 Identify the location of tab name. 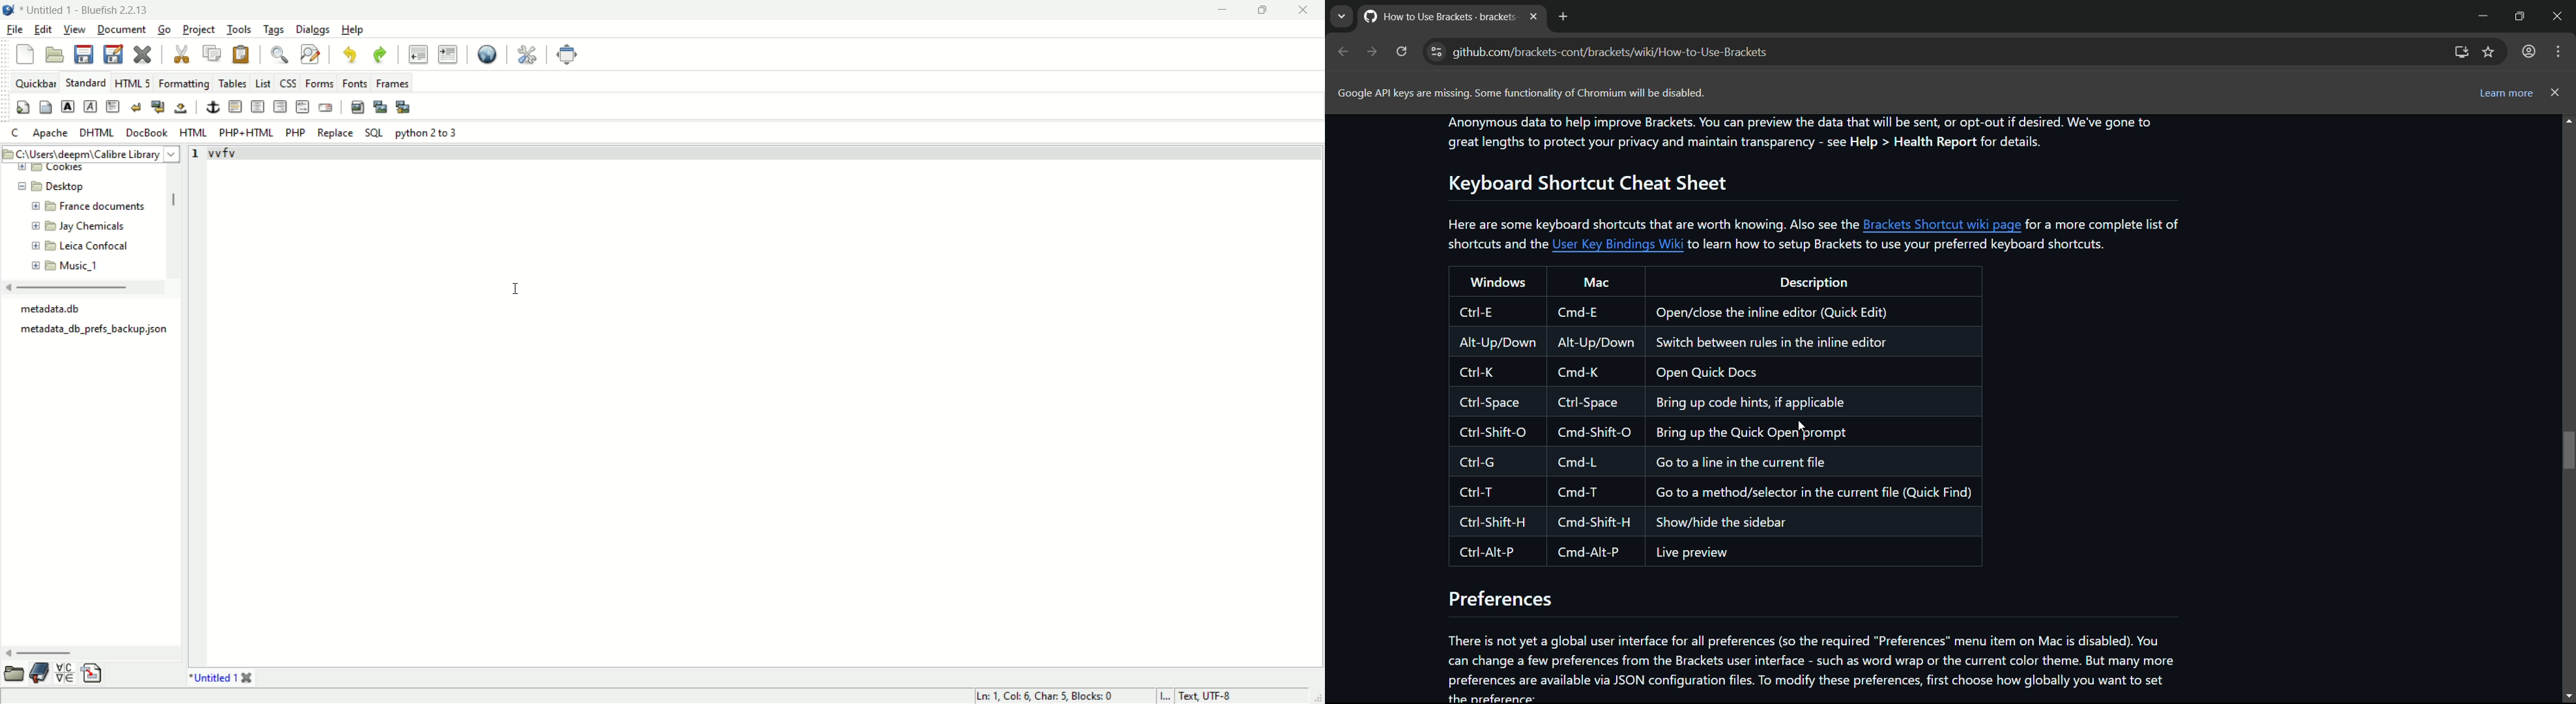
(1437, 15).